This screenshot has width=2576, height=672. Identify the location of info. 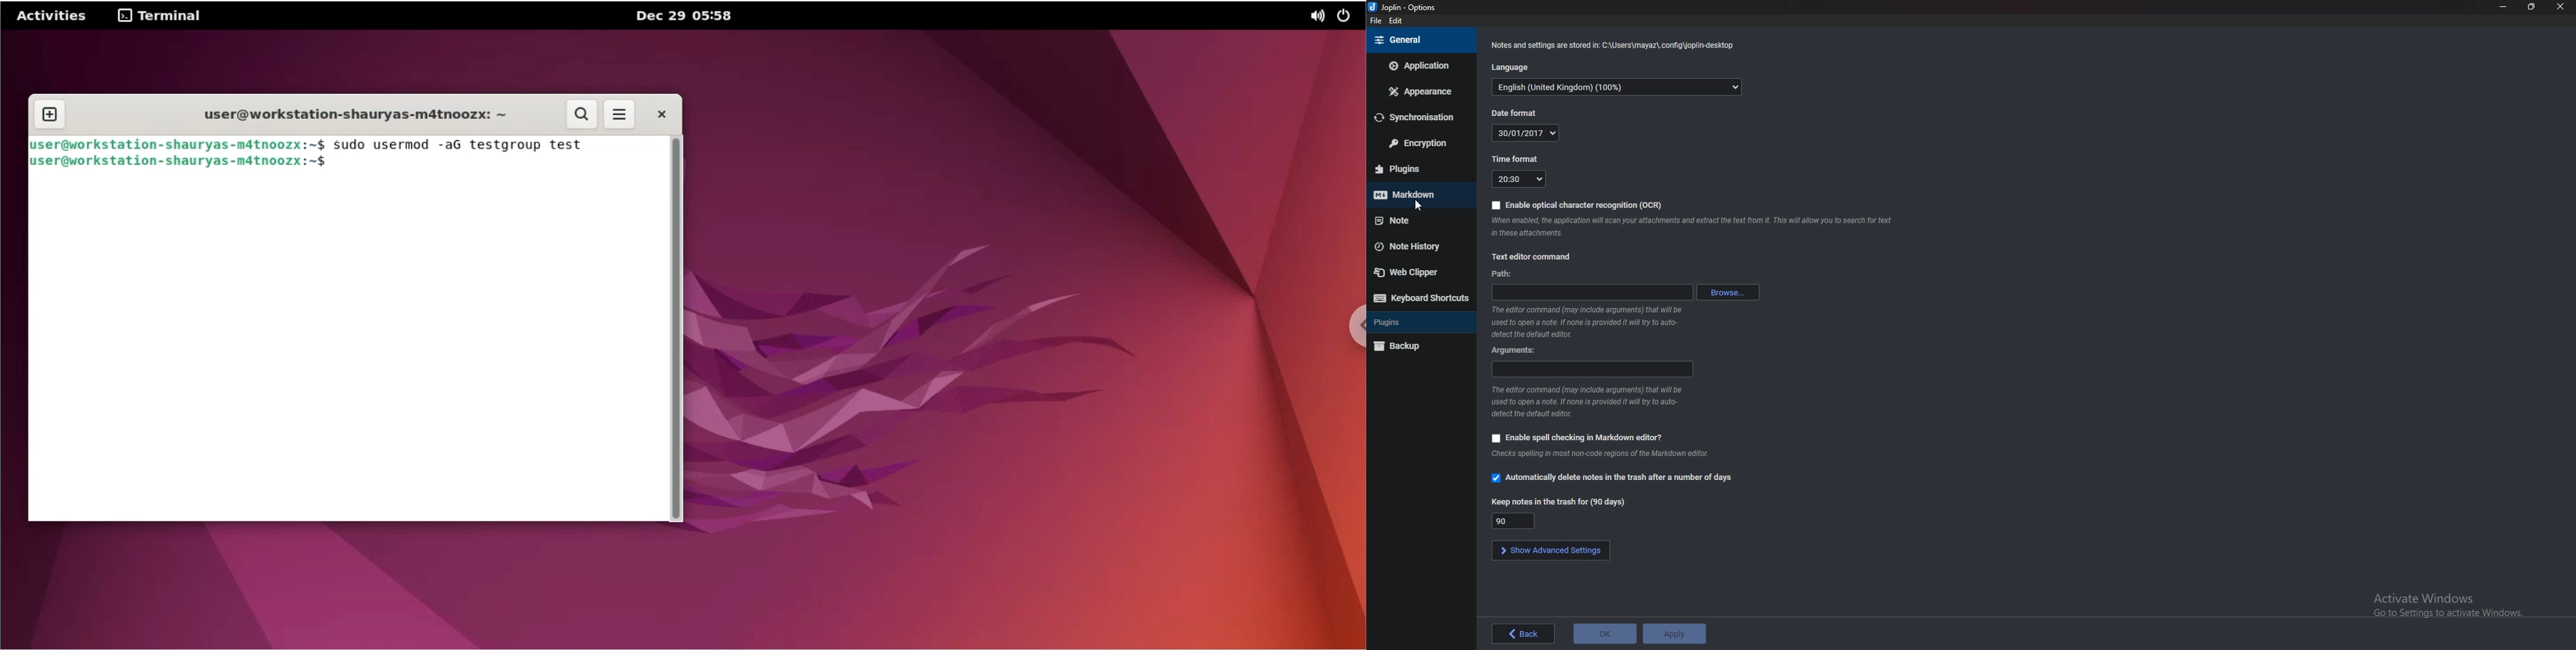
(1613, 45).